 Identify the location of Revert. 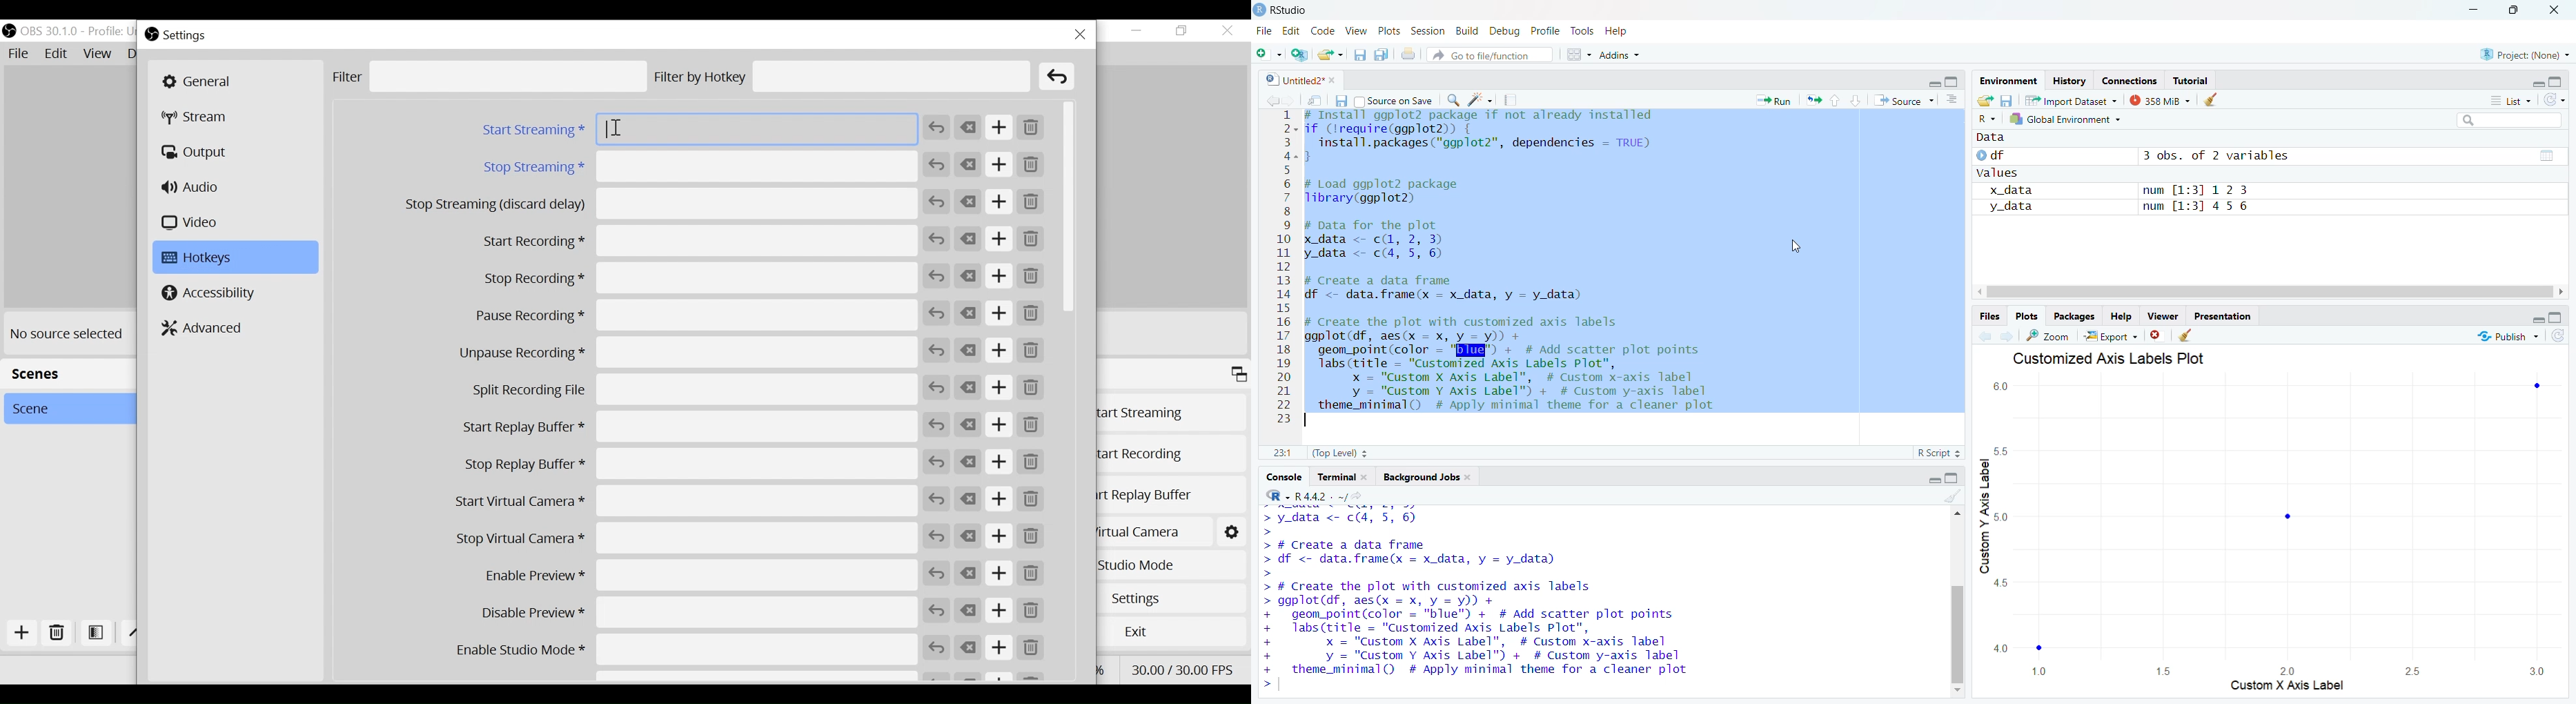
(936, 128).